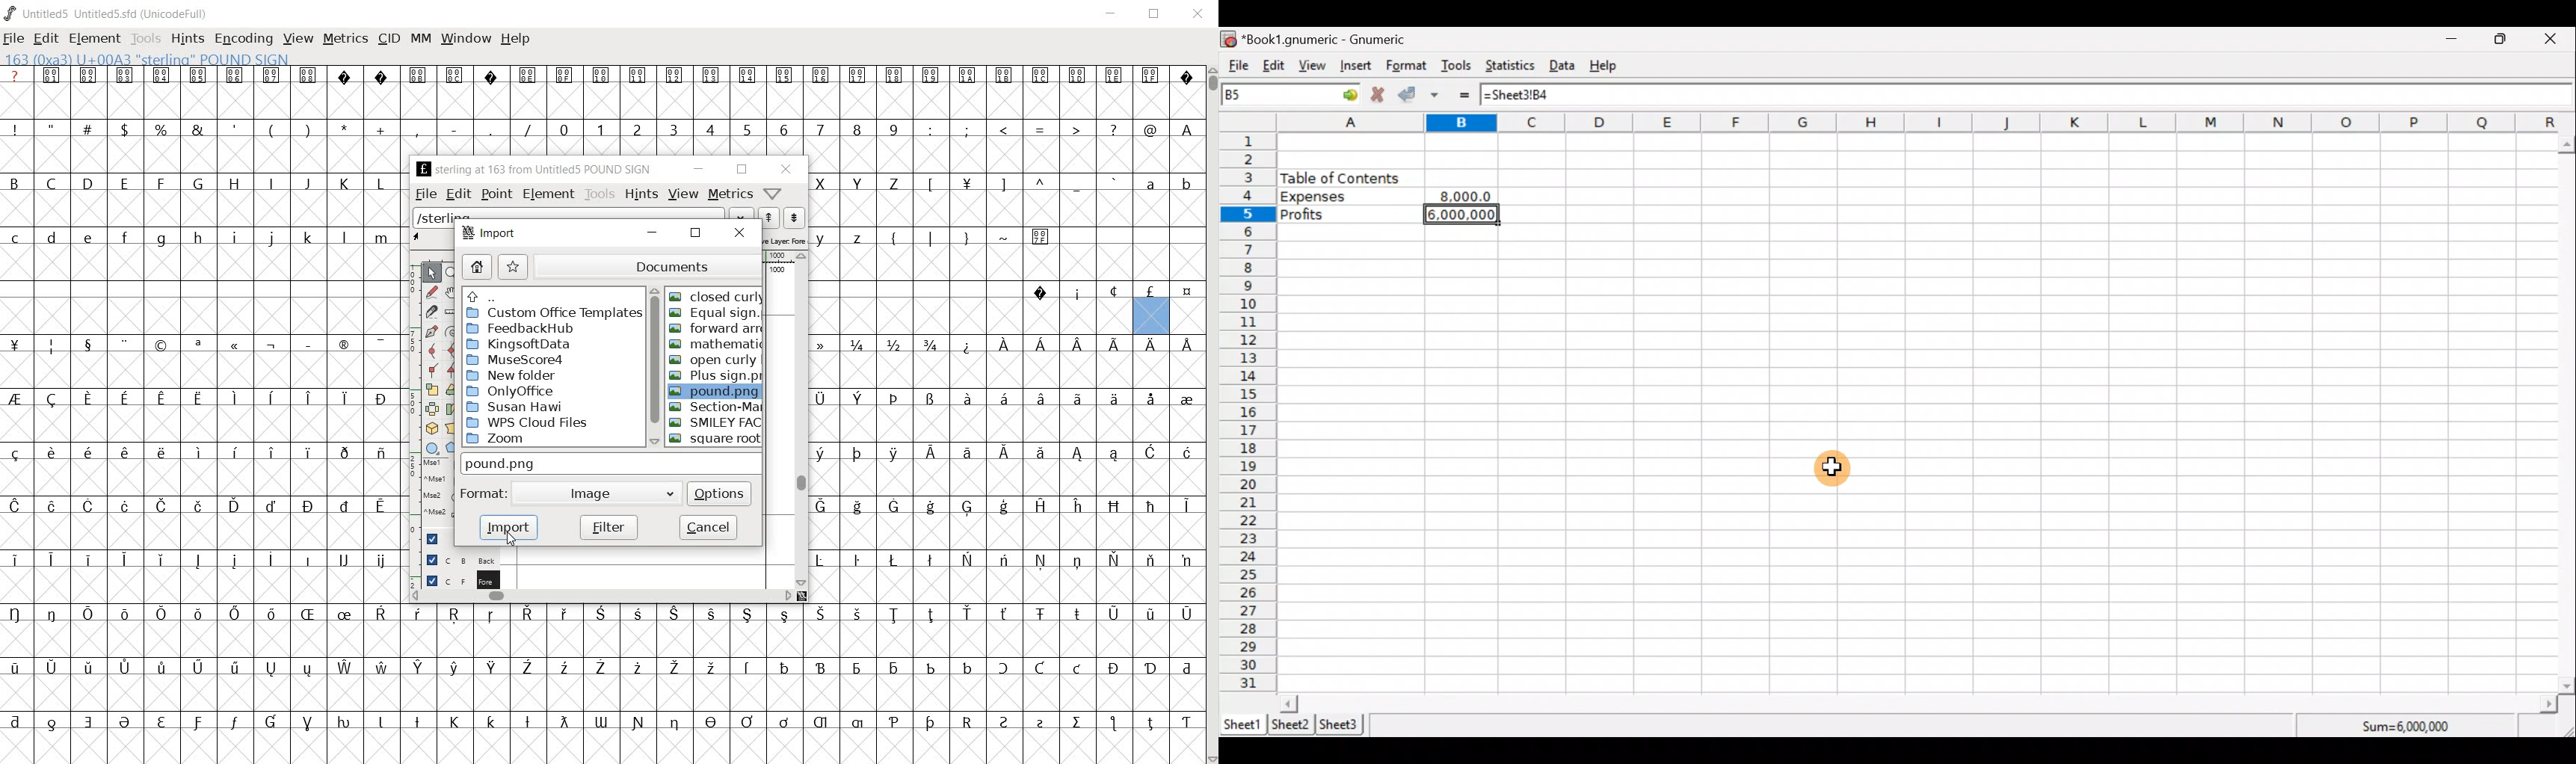 The height and width of the screenshot is (784, 2576). What do you see at coordinates (307, 558) in the screenshot?
I see `Symbol` at bounding box center [307, 558].